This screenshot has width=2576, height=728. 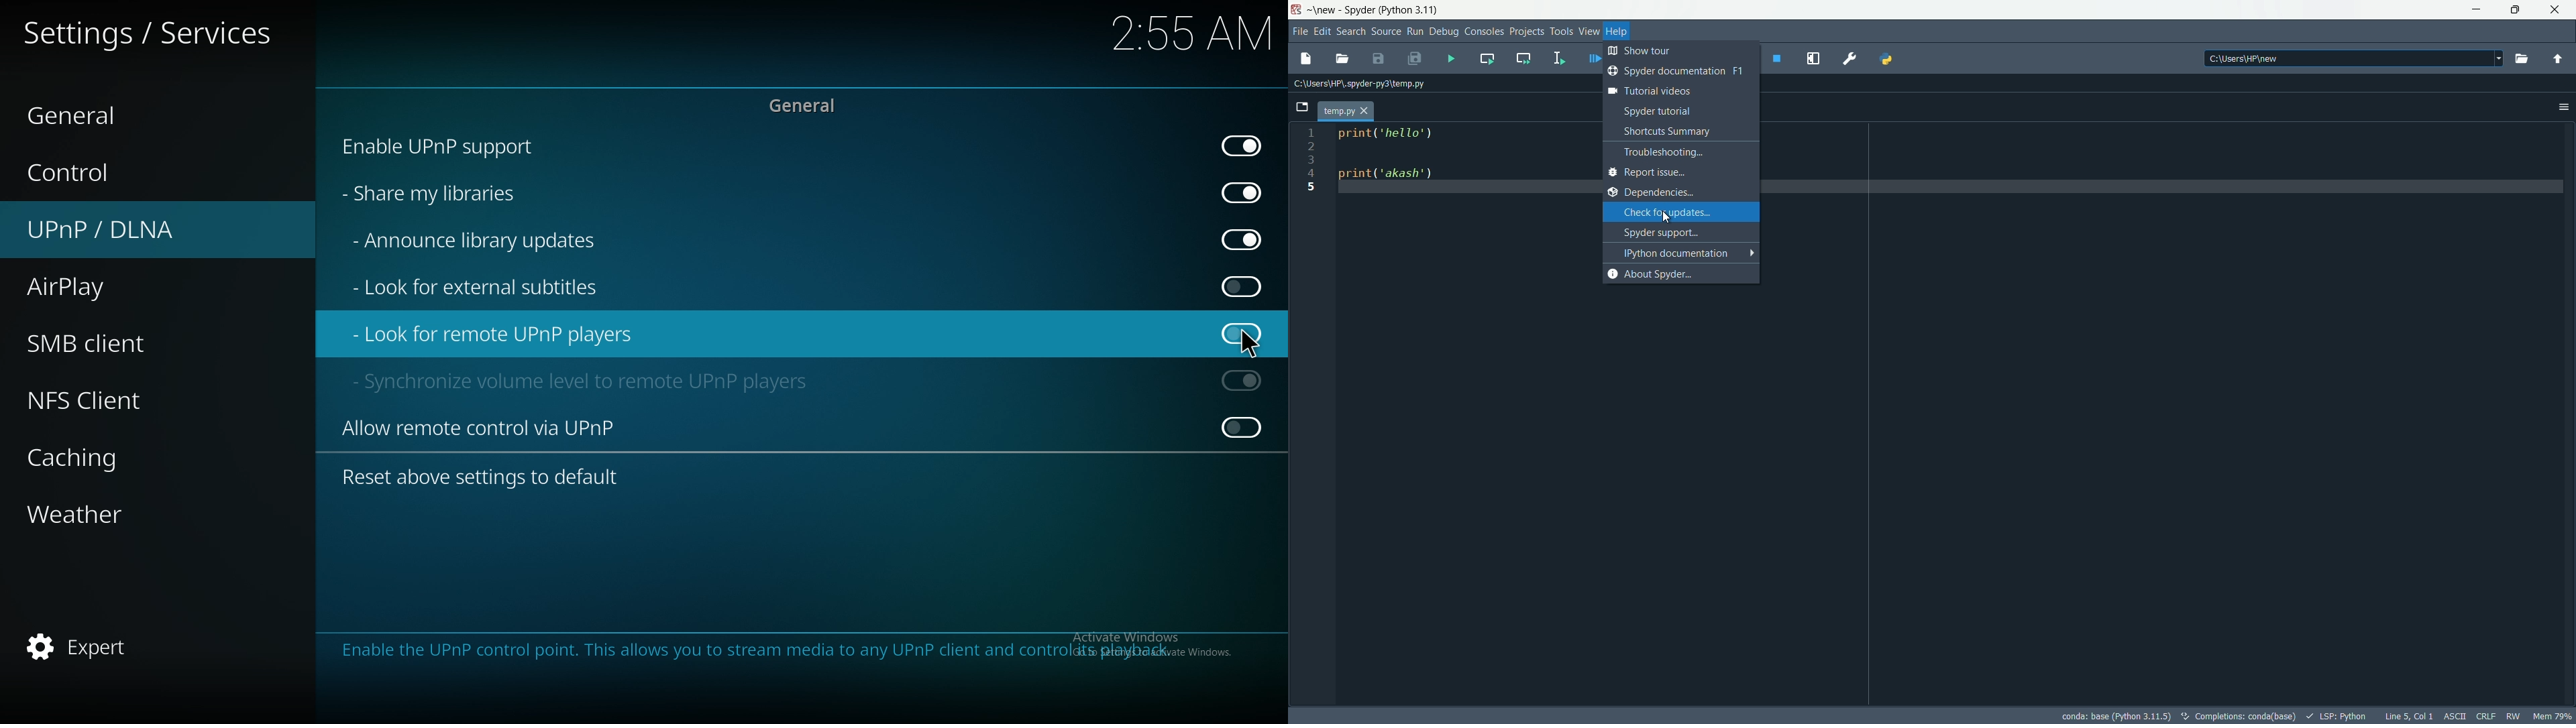 I want to click on run file, so click(x=1446, y=58).